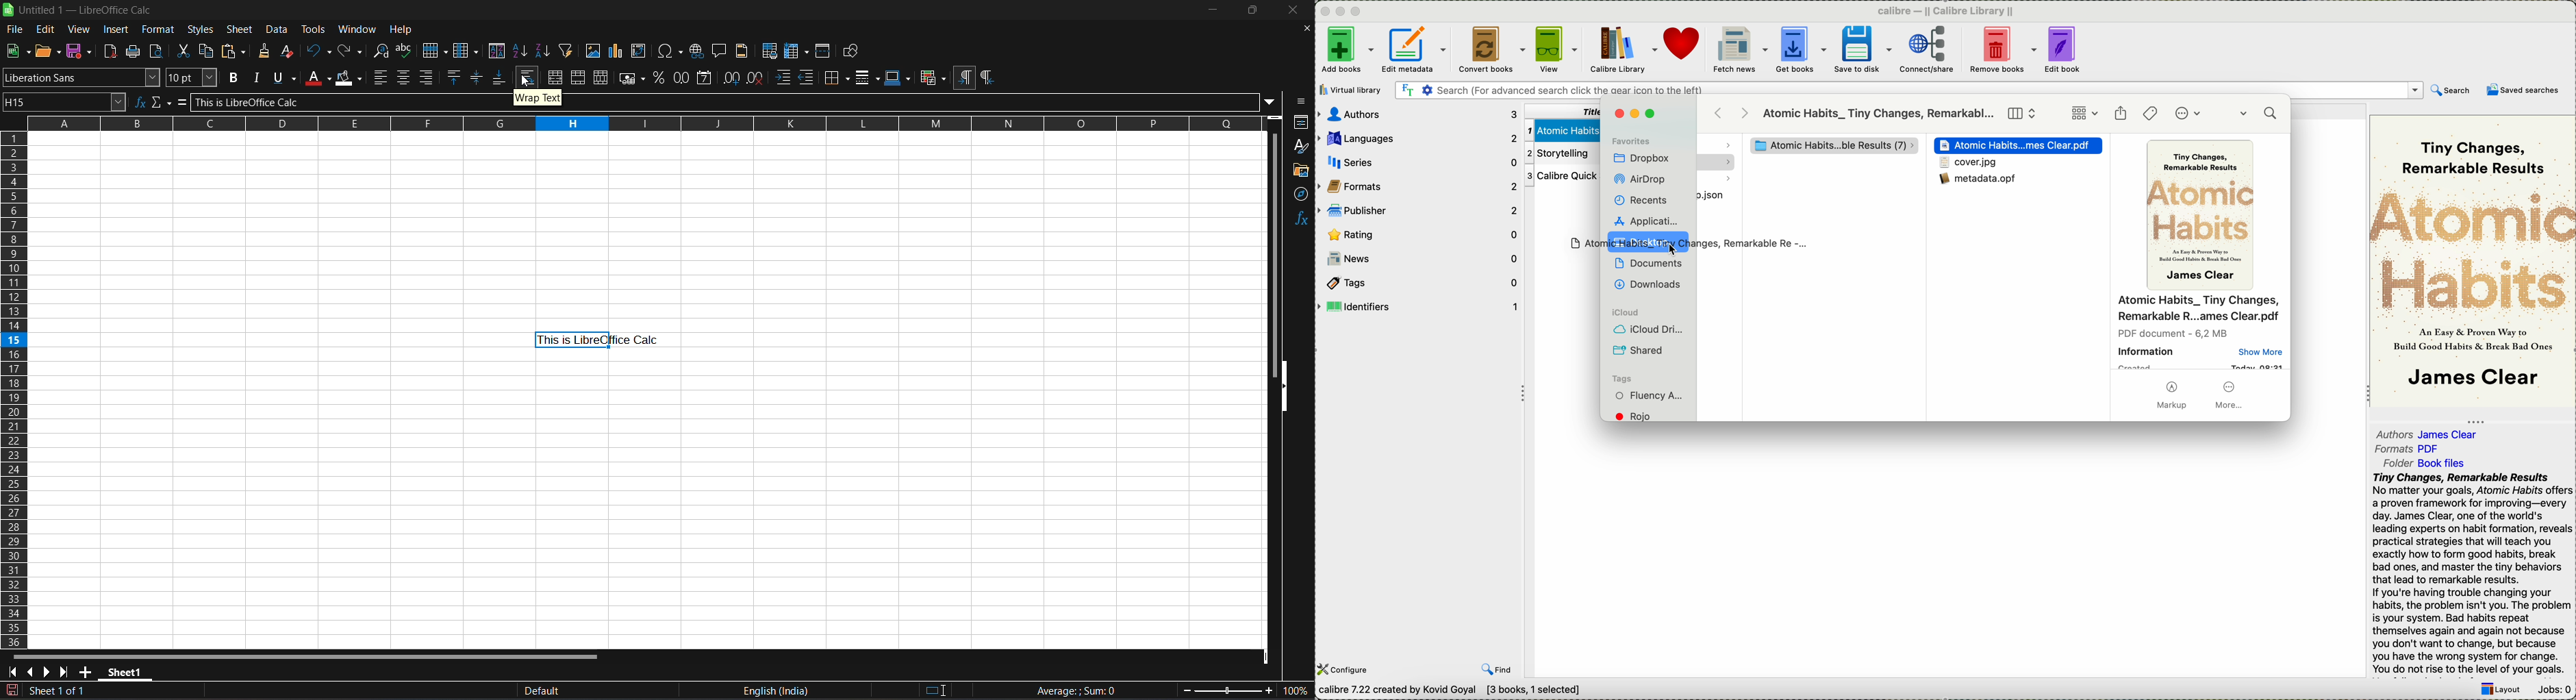 This screenshot has width=2576, height=700. What do you see at coordinates (1308, 29) in the screenshot?
I see `close document` at bounding box center [1308, 29].